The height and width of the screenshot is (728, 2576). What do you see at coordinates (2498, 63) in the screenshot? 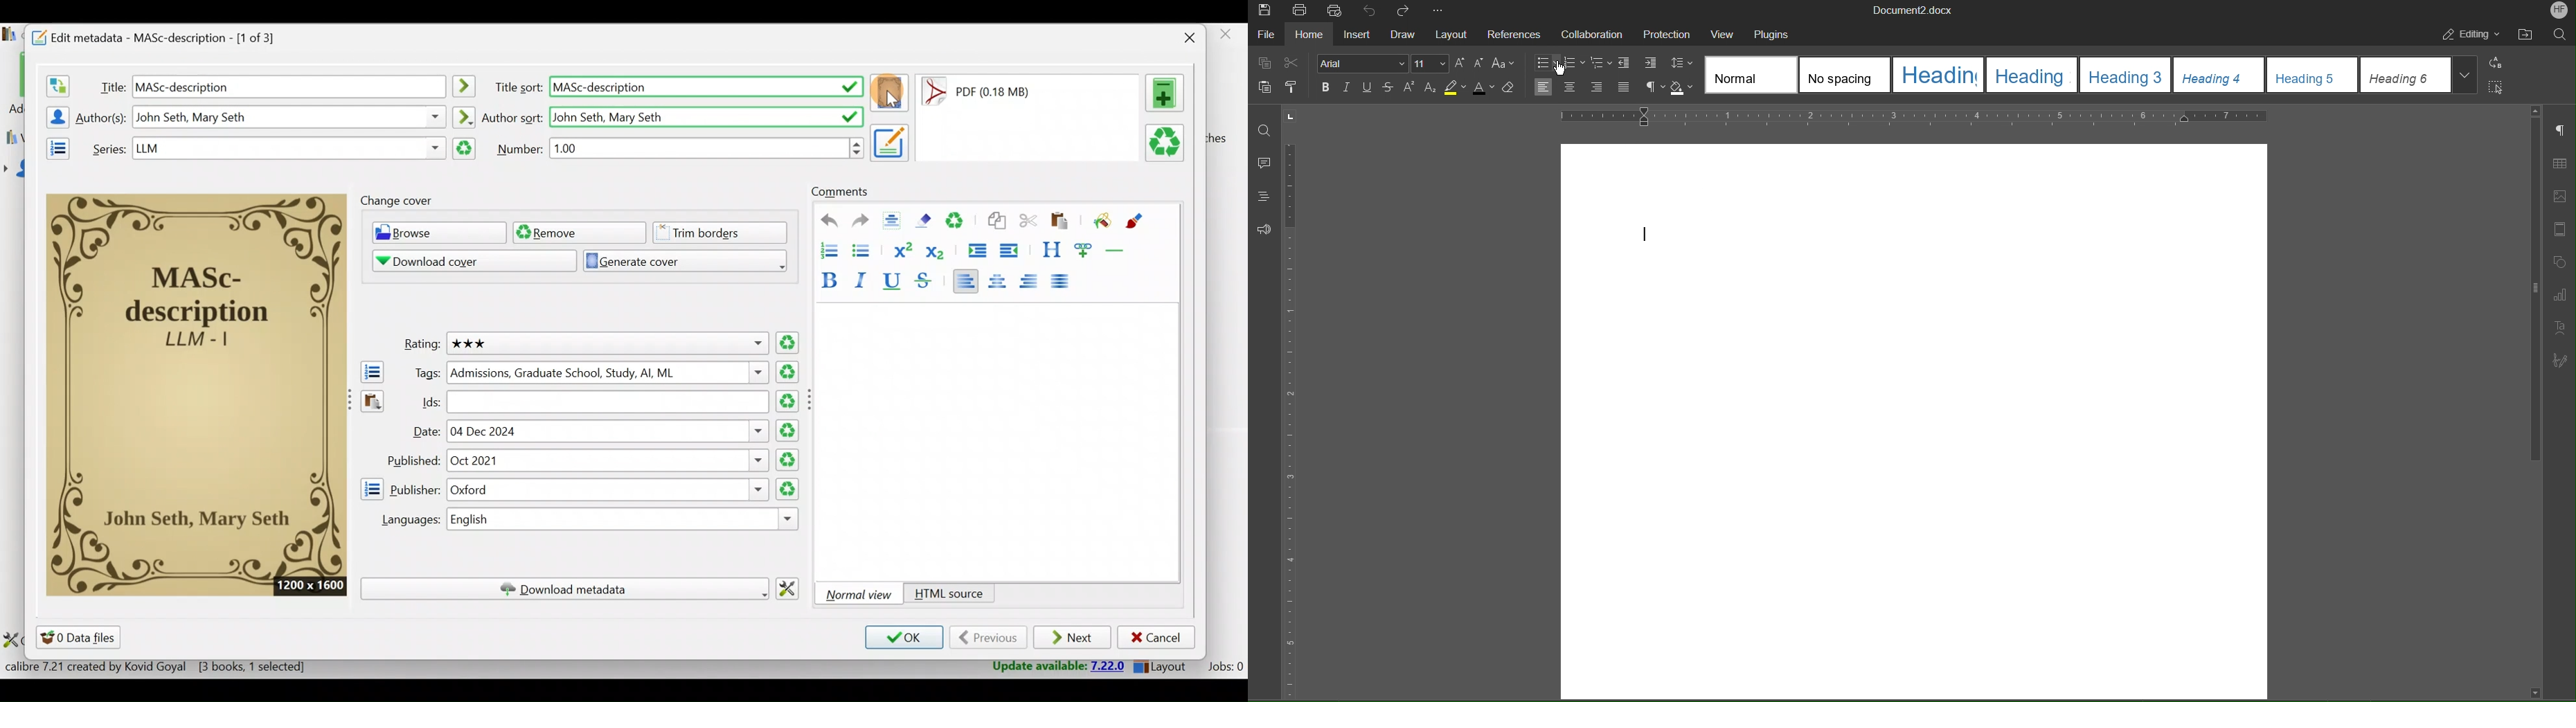
I see `Replace` at bounding box center [2498, 63].